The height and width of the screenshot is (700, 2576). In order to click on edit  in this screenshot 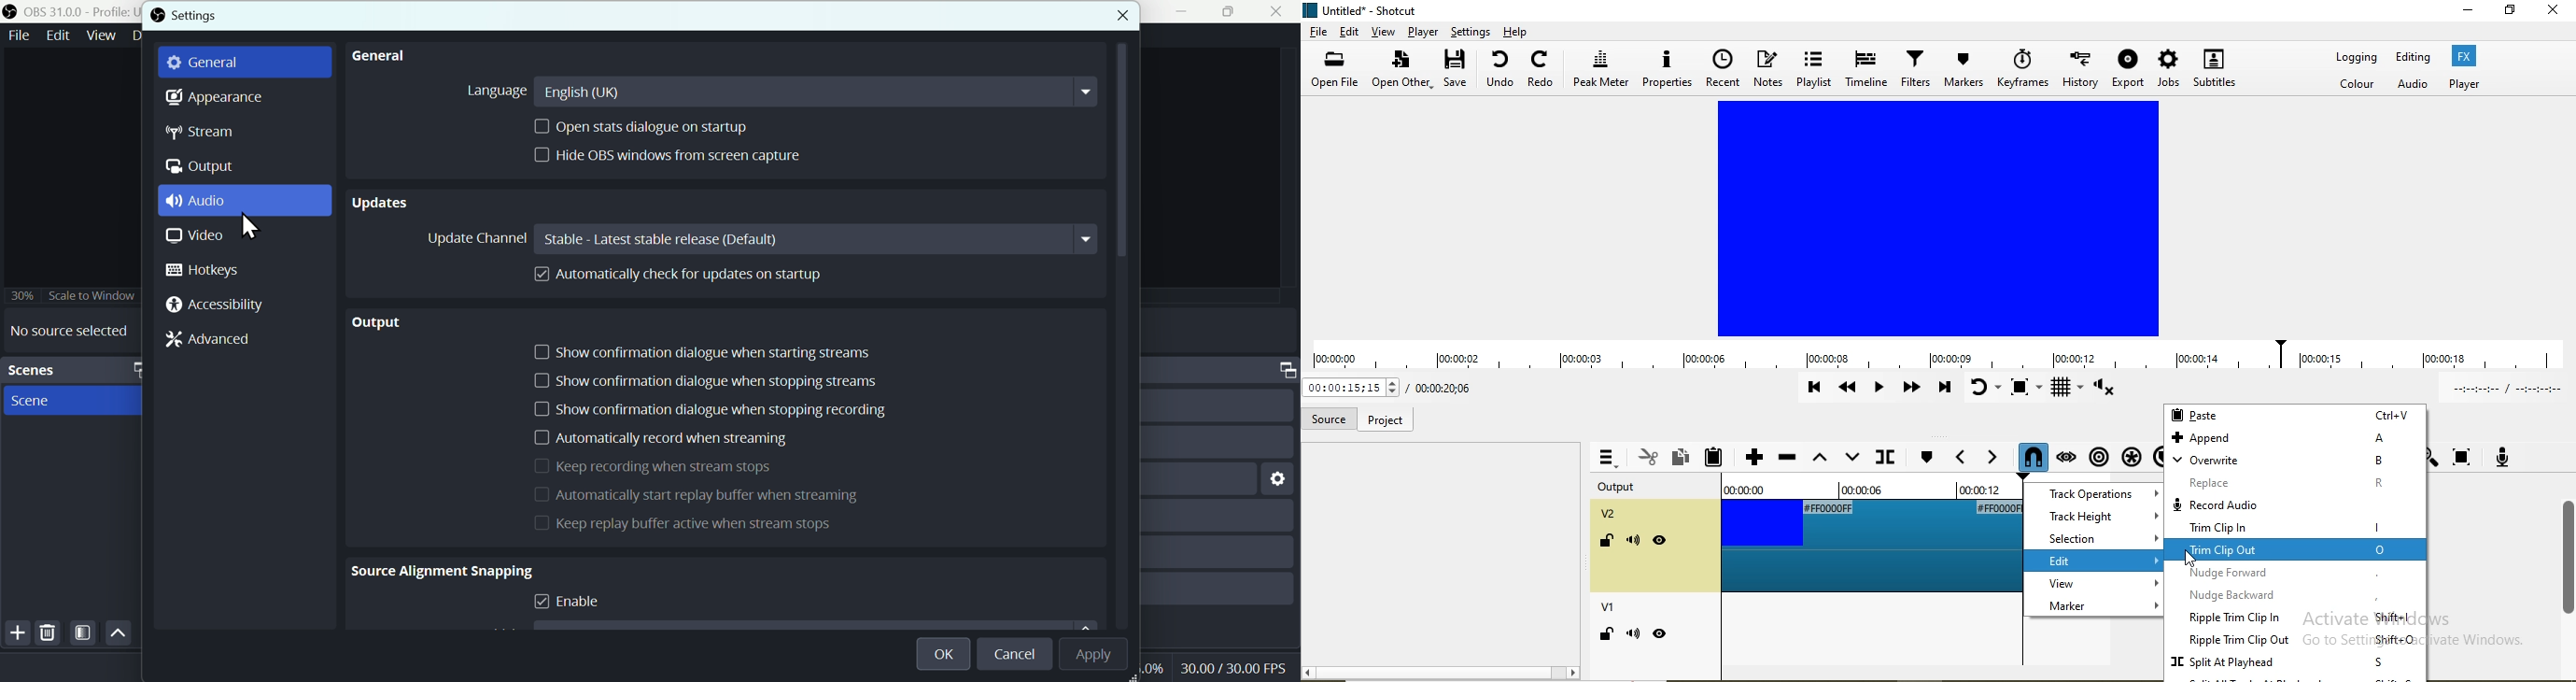, I will do `click(1350, 32)`.